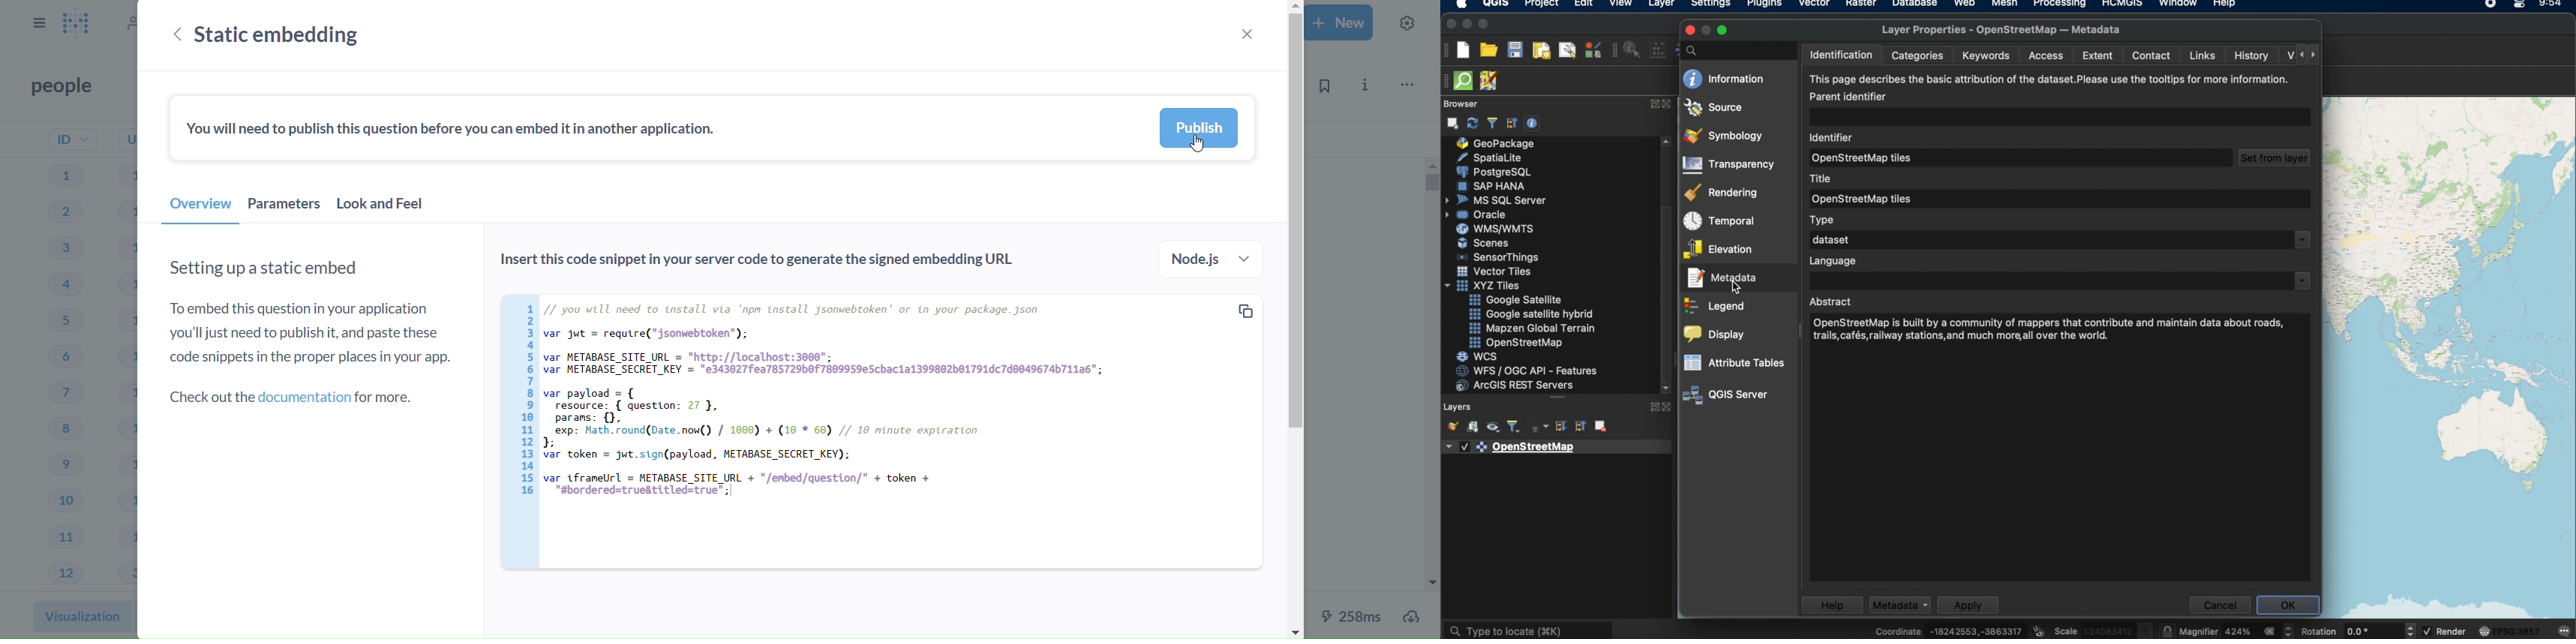 Image resolution: width=2576 pixels, height=644 pixels. Describe the element at coordinates (1965, 5) in the screenshot. I see `web` at that location.